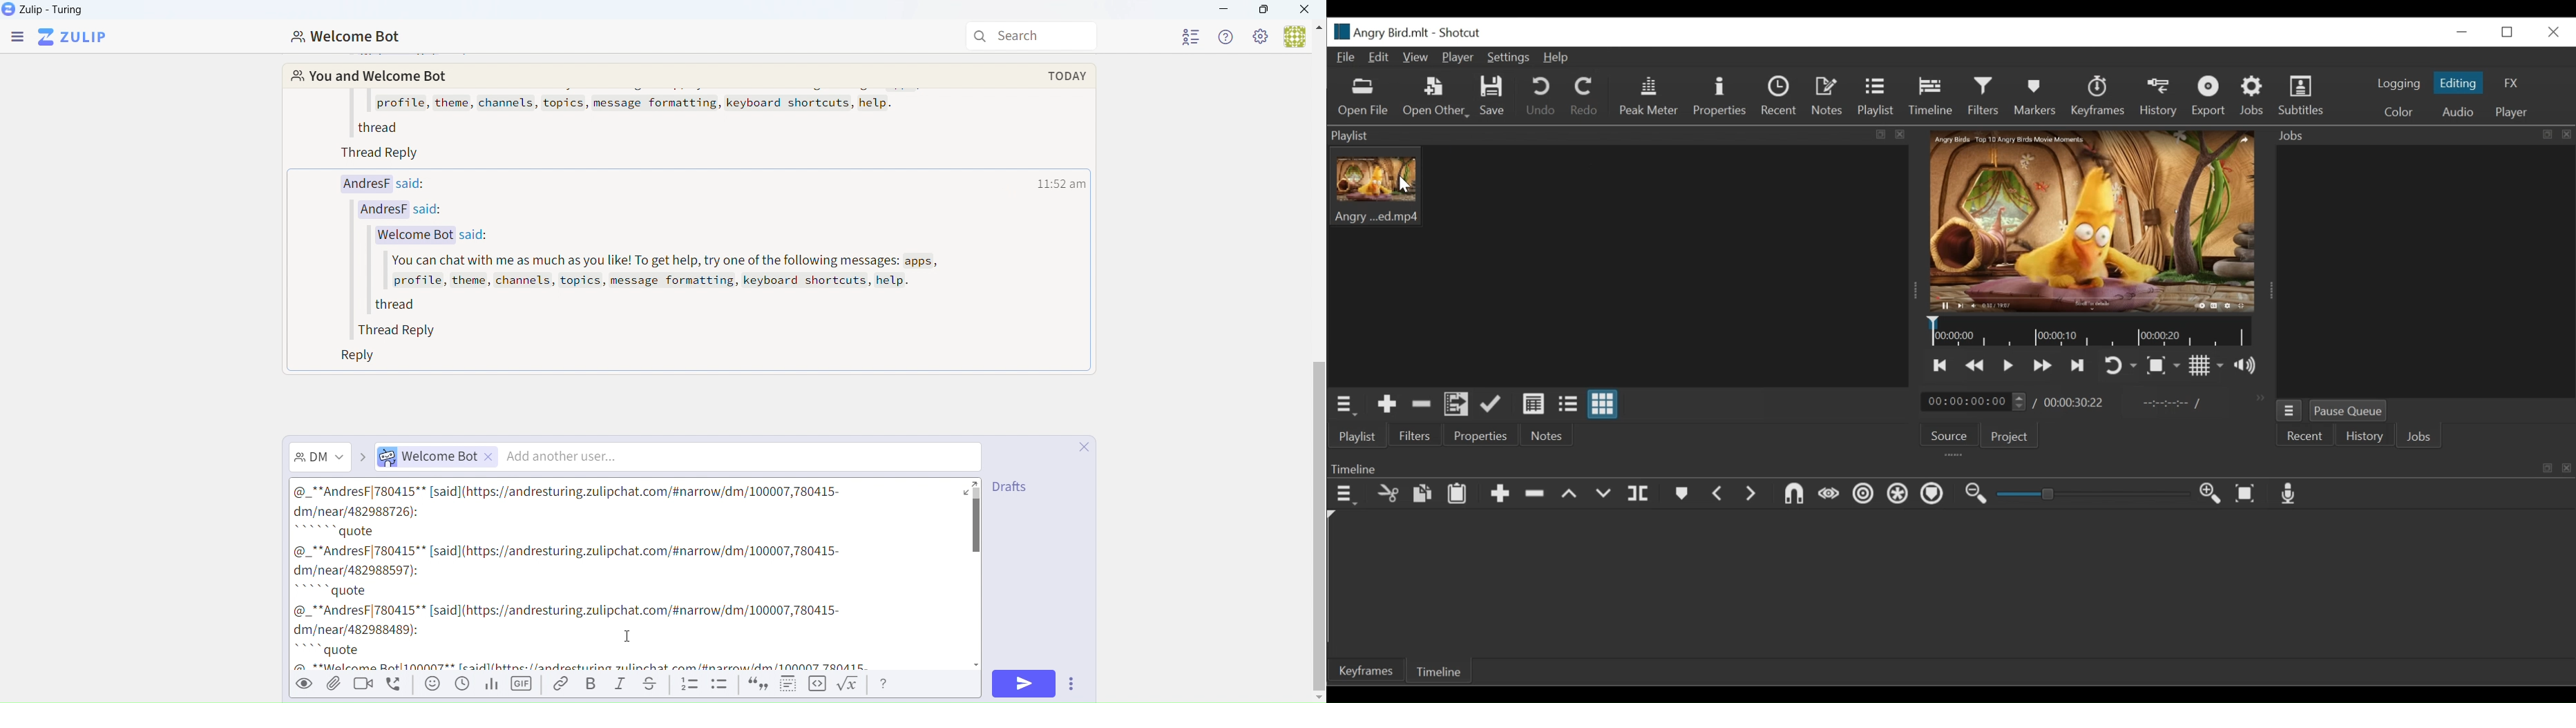 The width and height of the screenshot is (2576, 728). What do you see at coordinates (558, 684) in the screenshot?
I see `Link` at bounding box center [558, 684].